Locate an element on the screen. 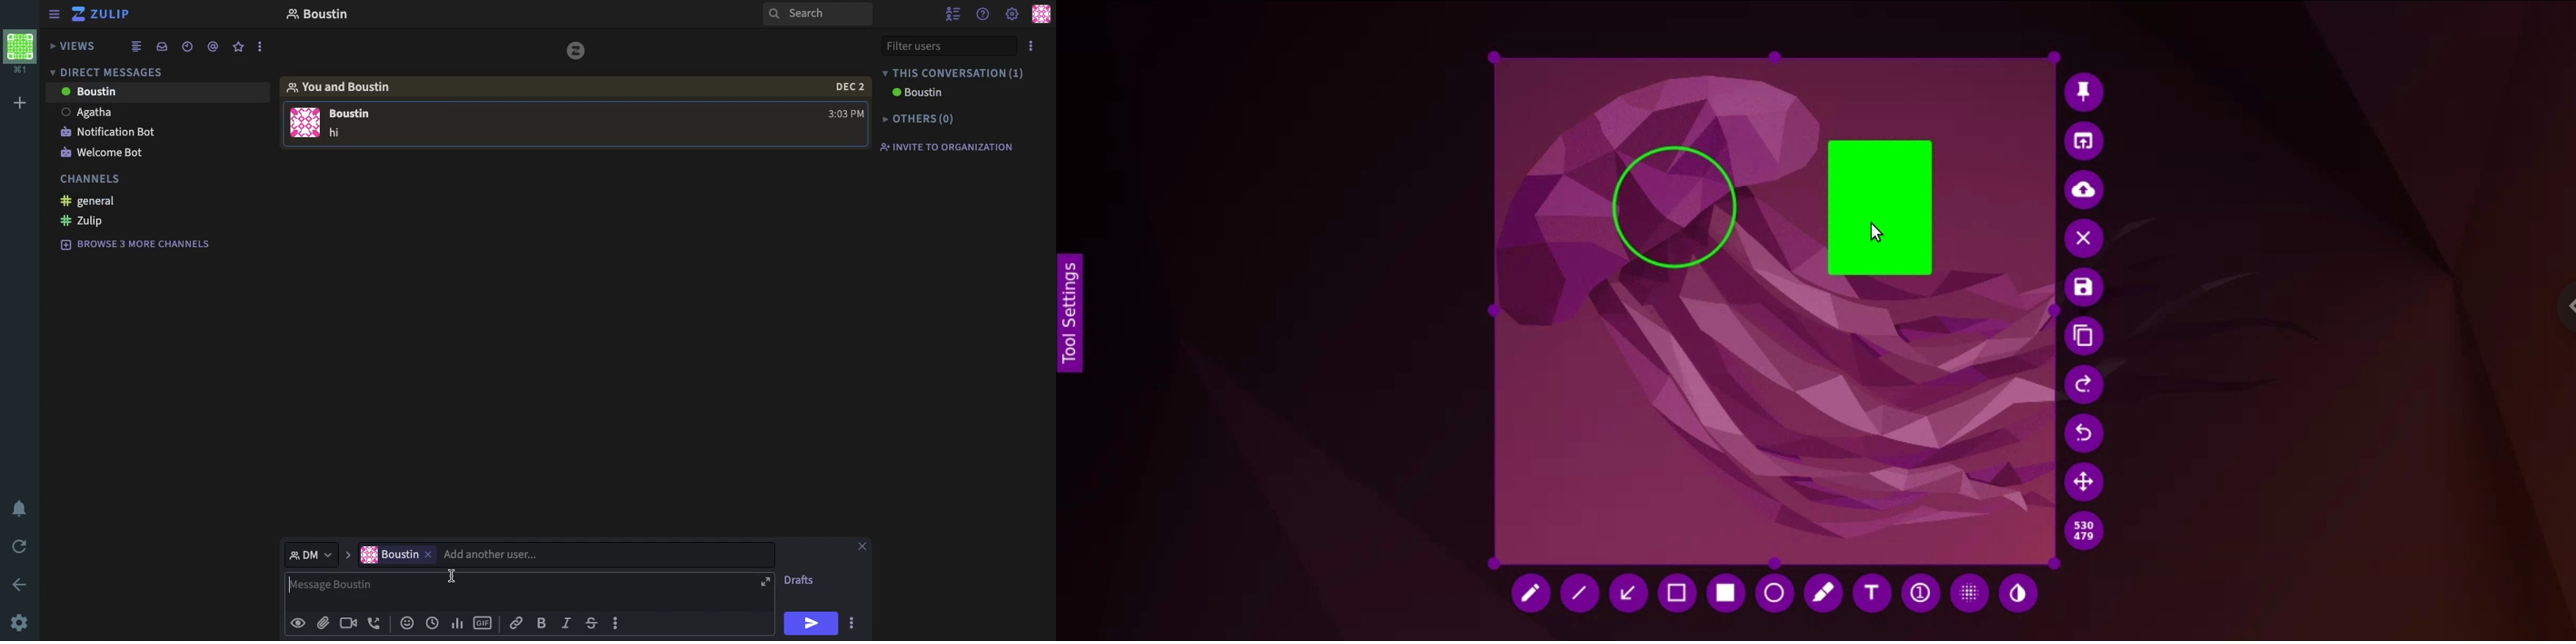 This screenshot has height=644, width=2576. date time is located at coordinates (189, 47).